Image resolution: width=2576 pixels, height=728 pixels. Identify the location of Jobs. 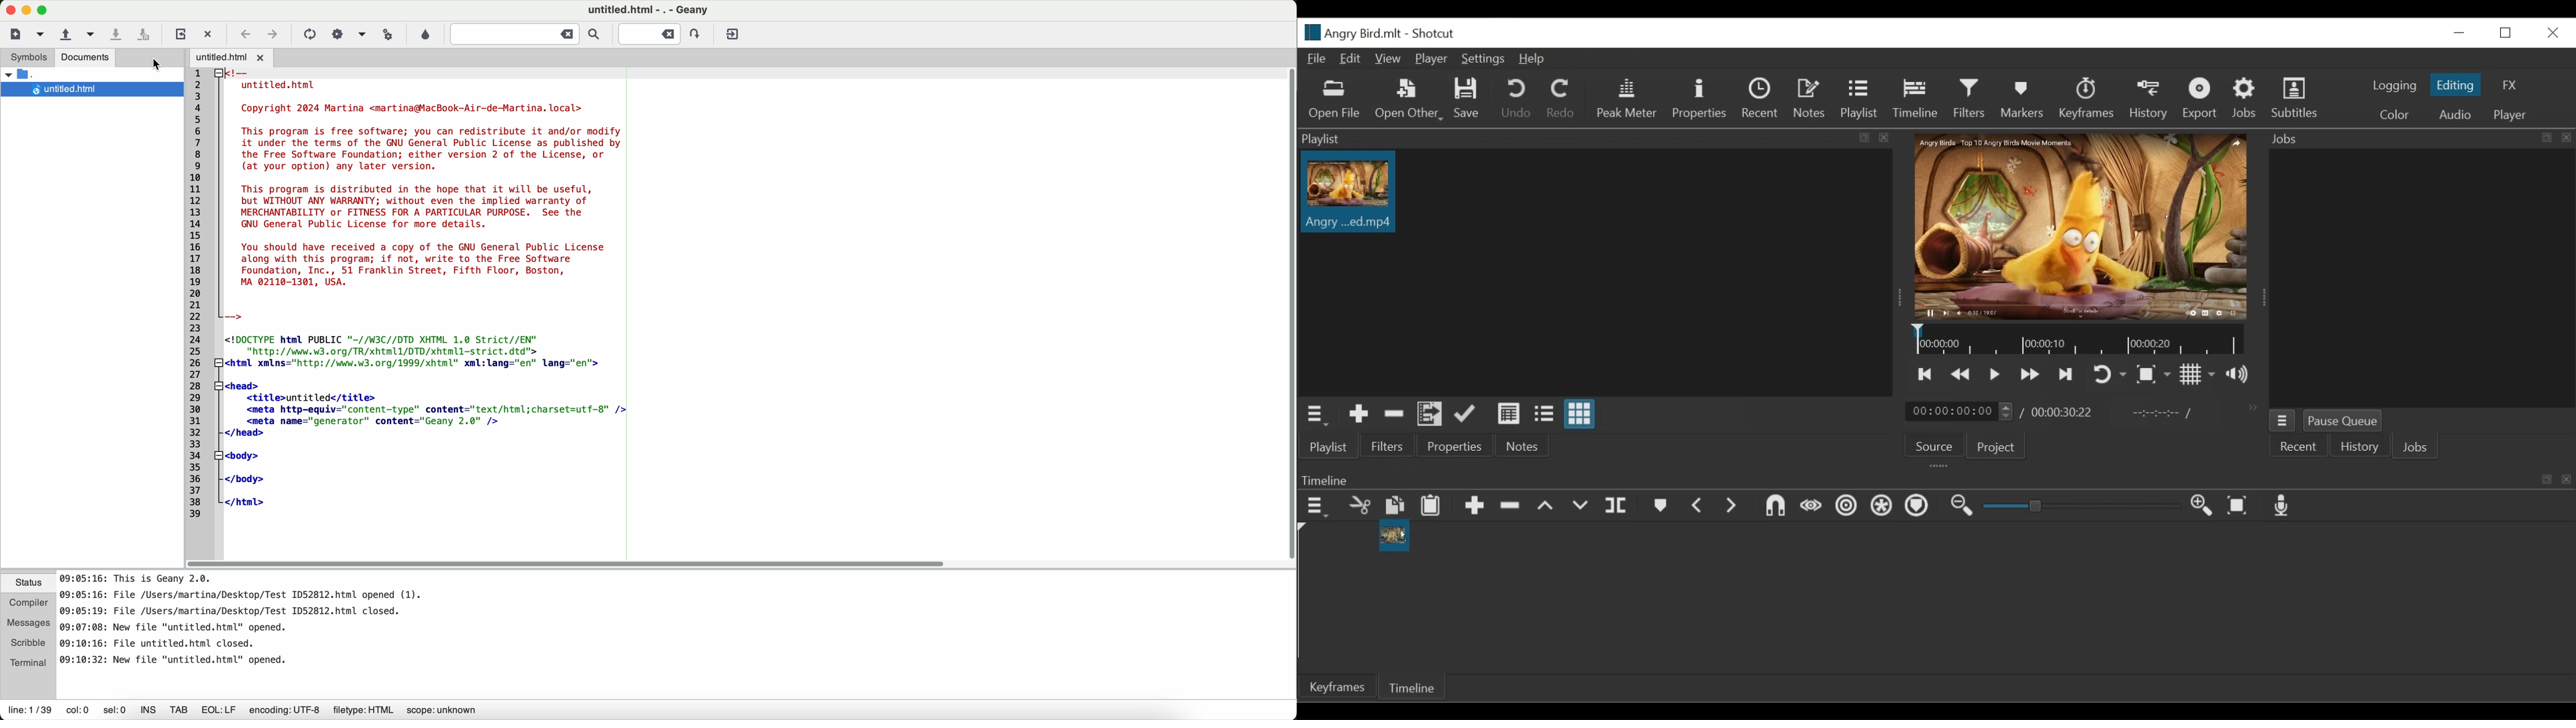
(2417, 449).